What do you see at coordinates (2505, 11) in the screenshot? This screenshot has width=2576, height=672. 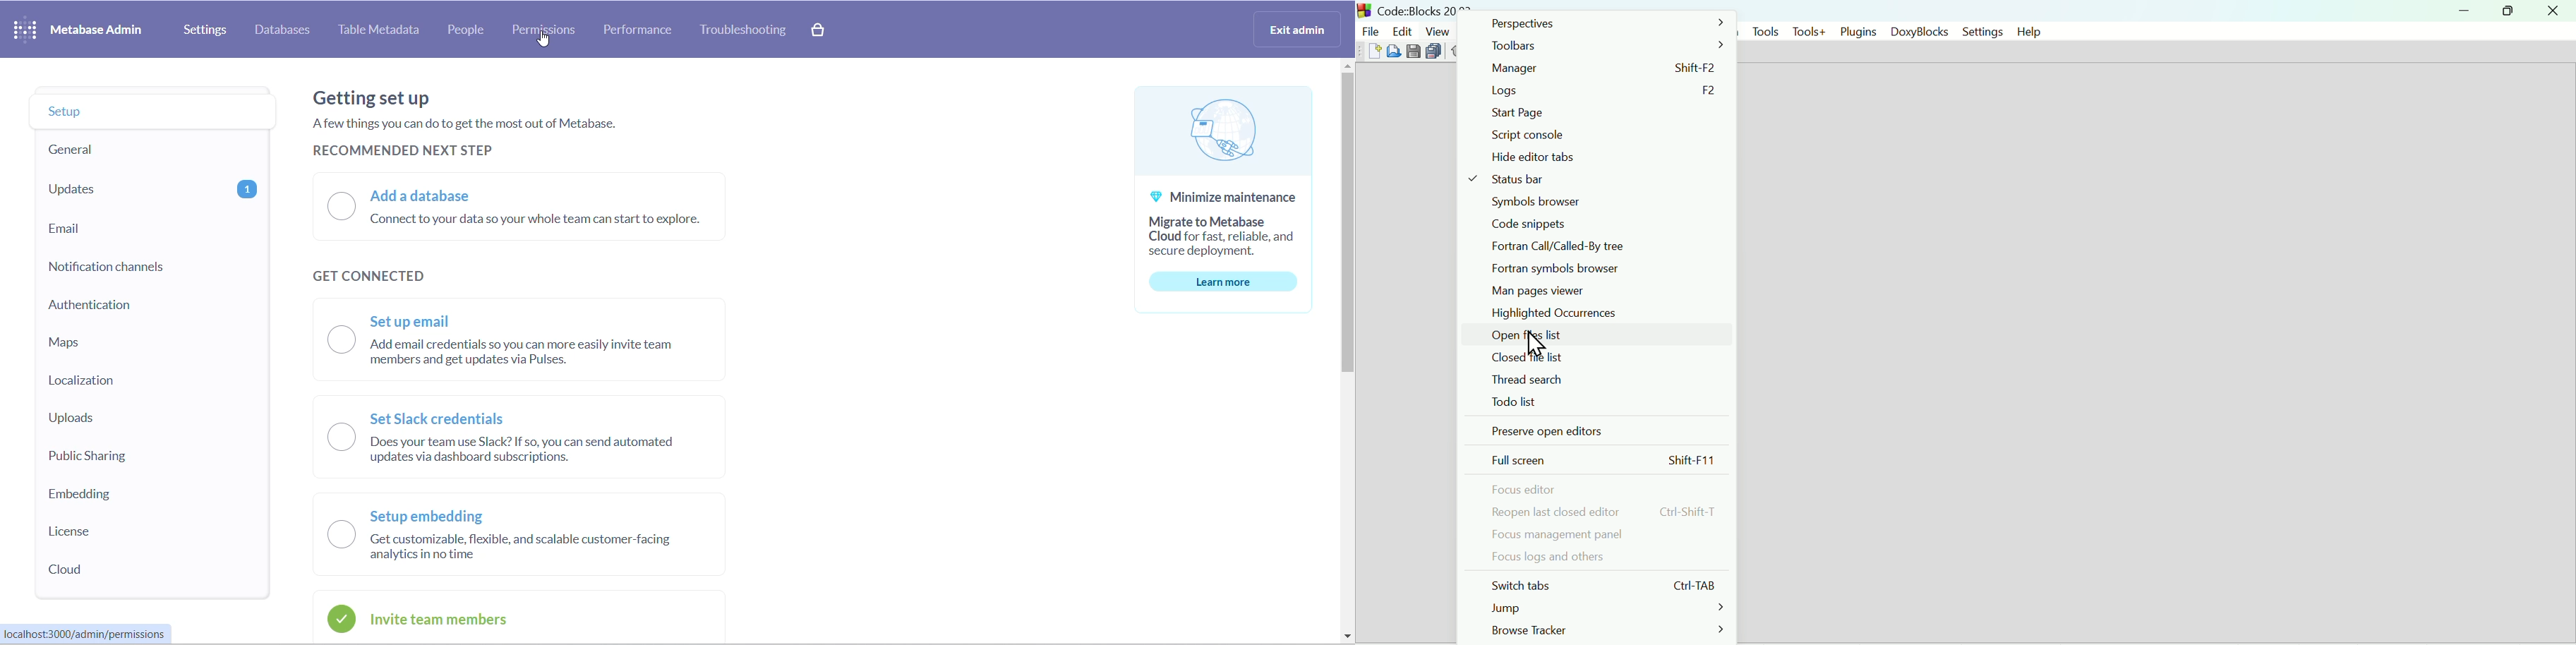 I see `Restore` at bounding box center [2505, 11].